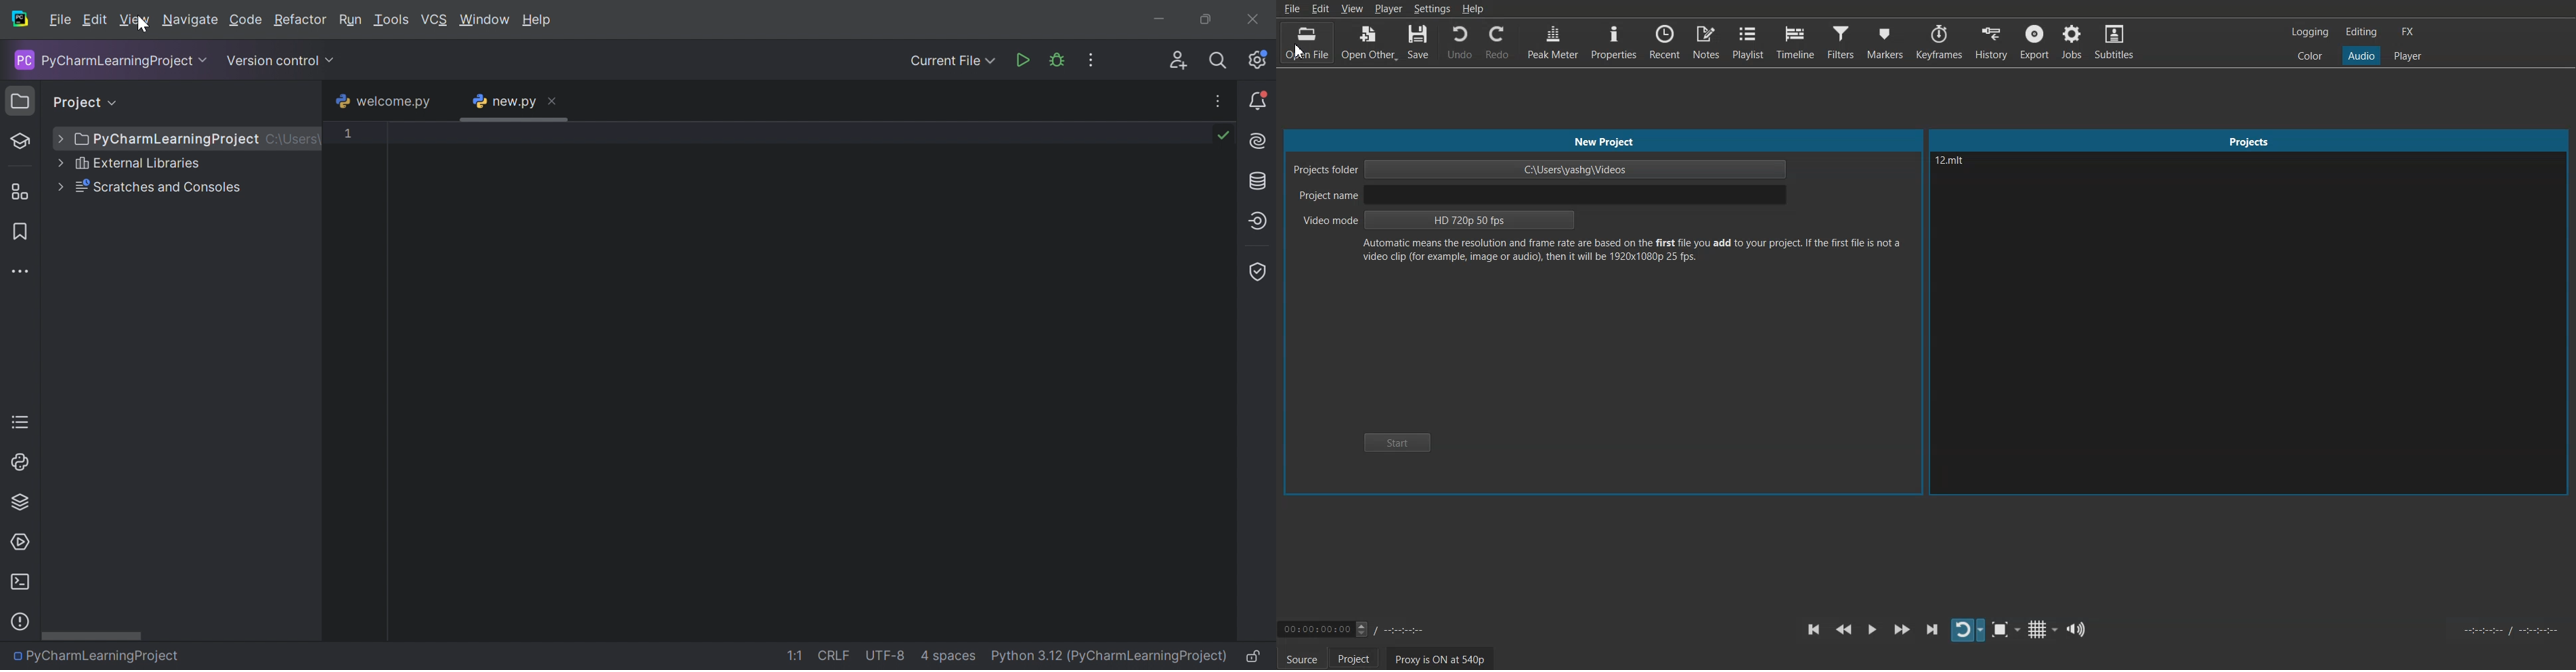  I want to click on Redo, so click(1496, 42).